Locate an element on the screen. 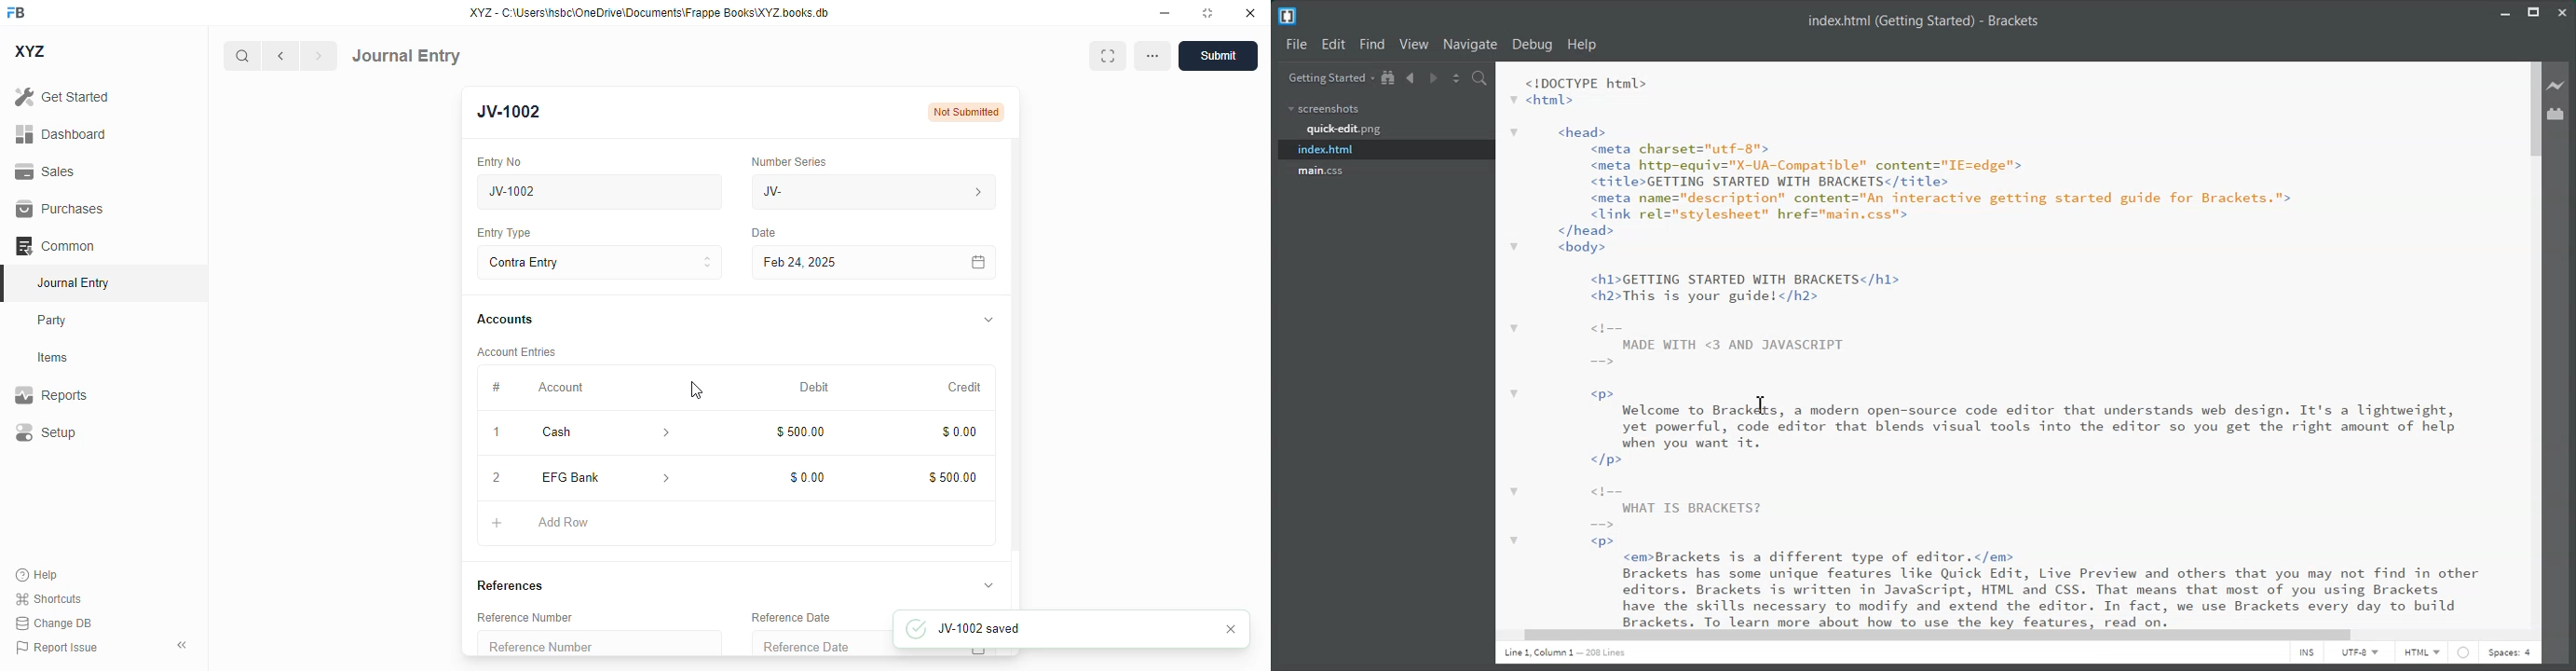  cancel is located at coordinates (1233, 629).